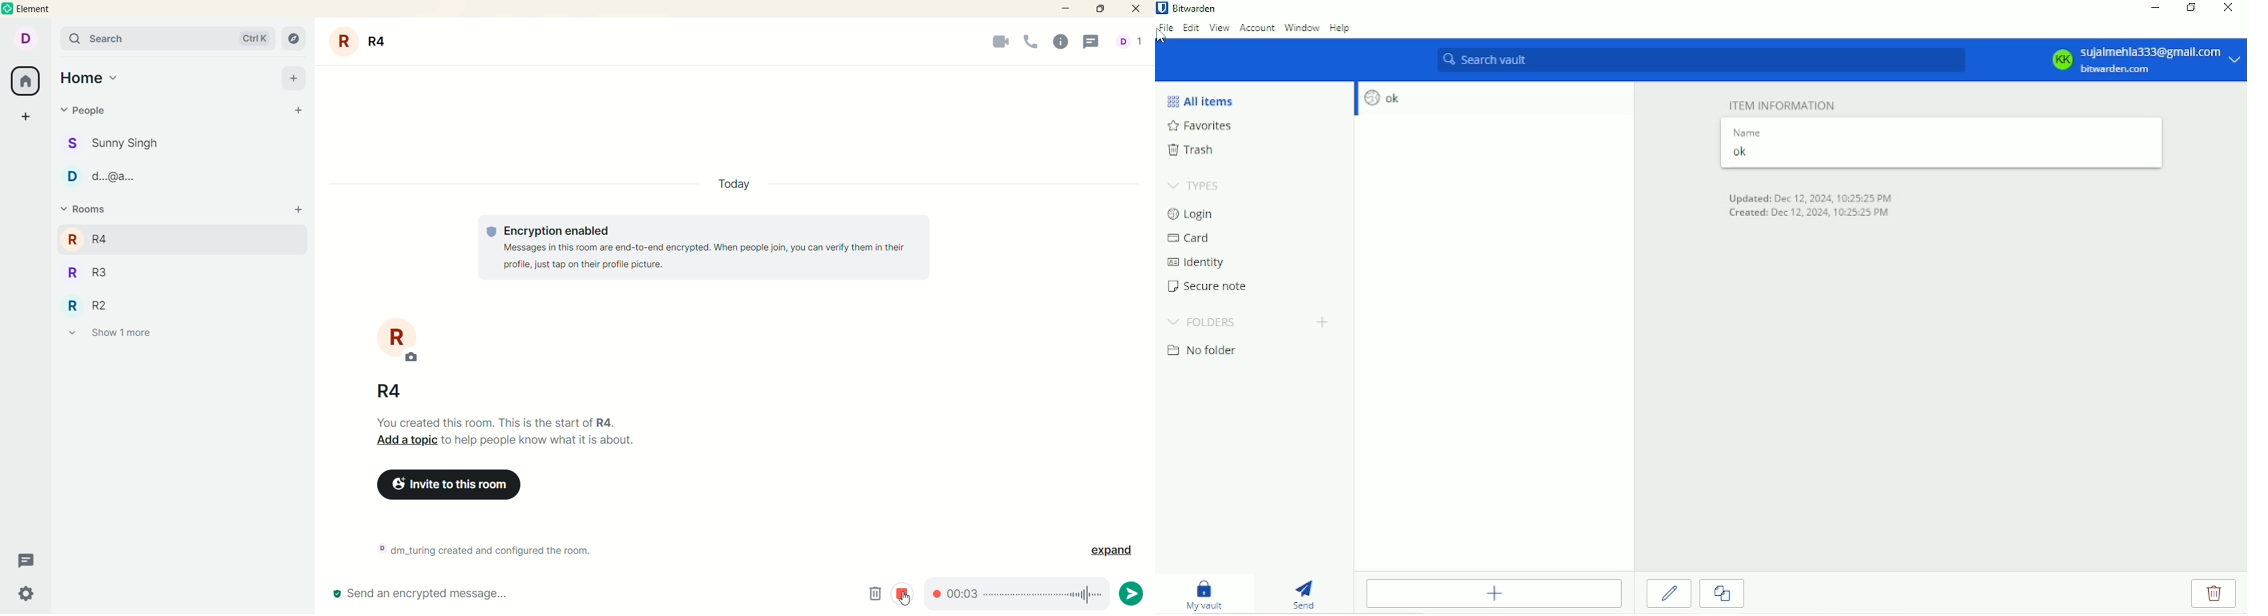  I want to click on Help, so click(1341, 29).